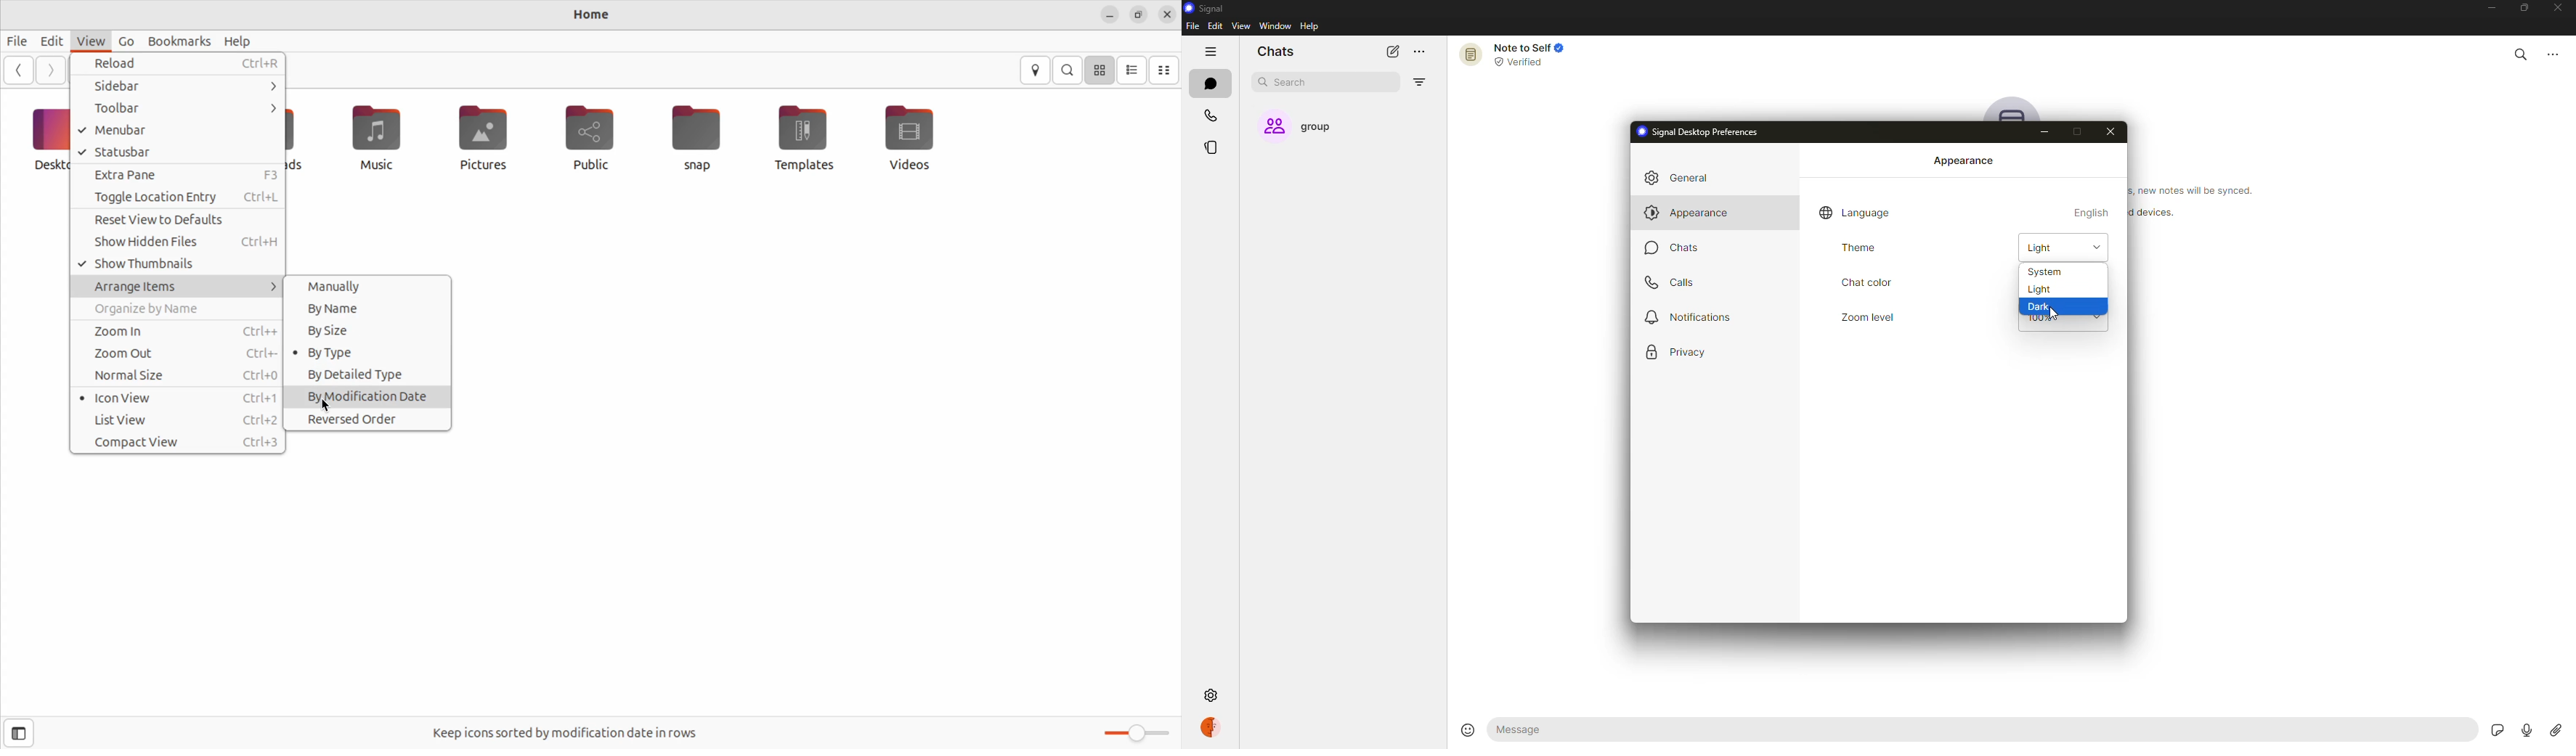  Describe the element at coordinates (1862, 248) in the screenshot. I see `theme` at that location.